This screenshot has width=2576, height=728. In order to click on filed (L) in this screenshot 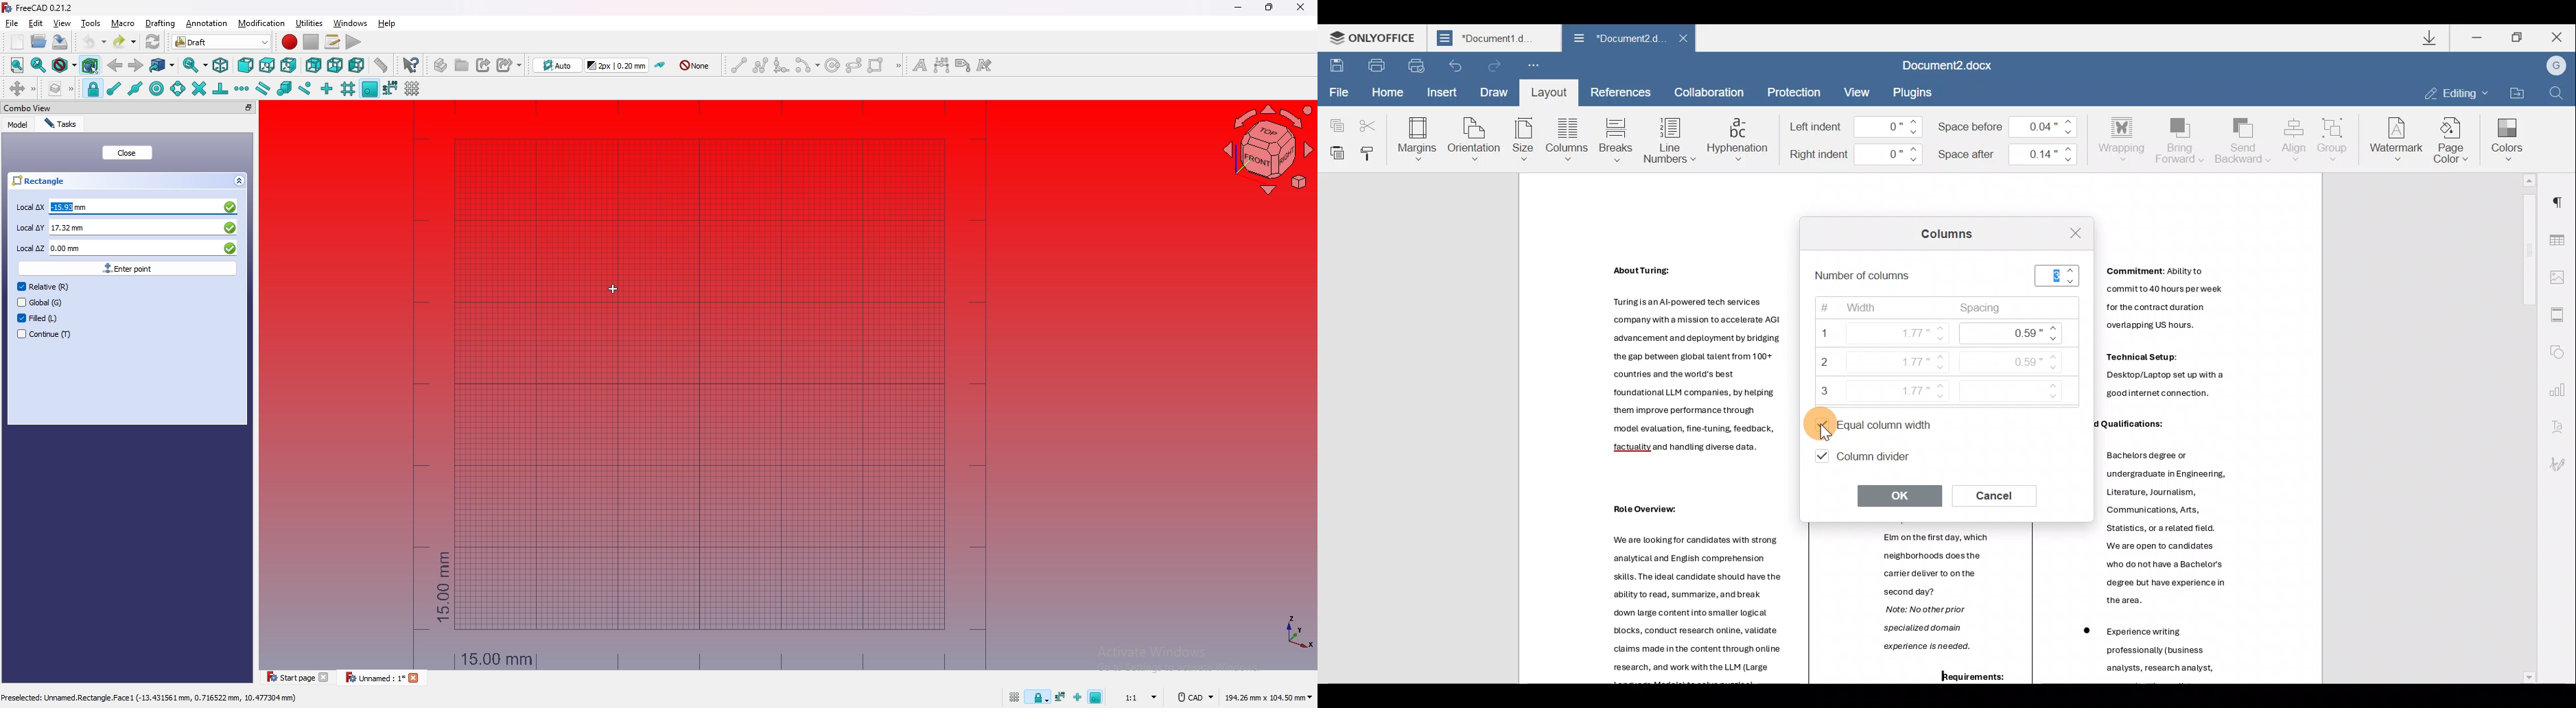, I will do `click(41, 318)`.